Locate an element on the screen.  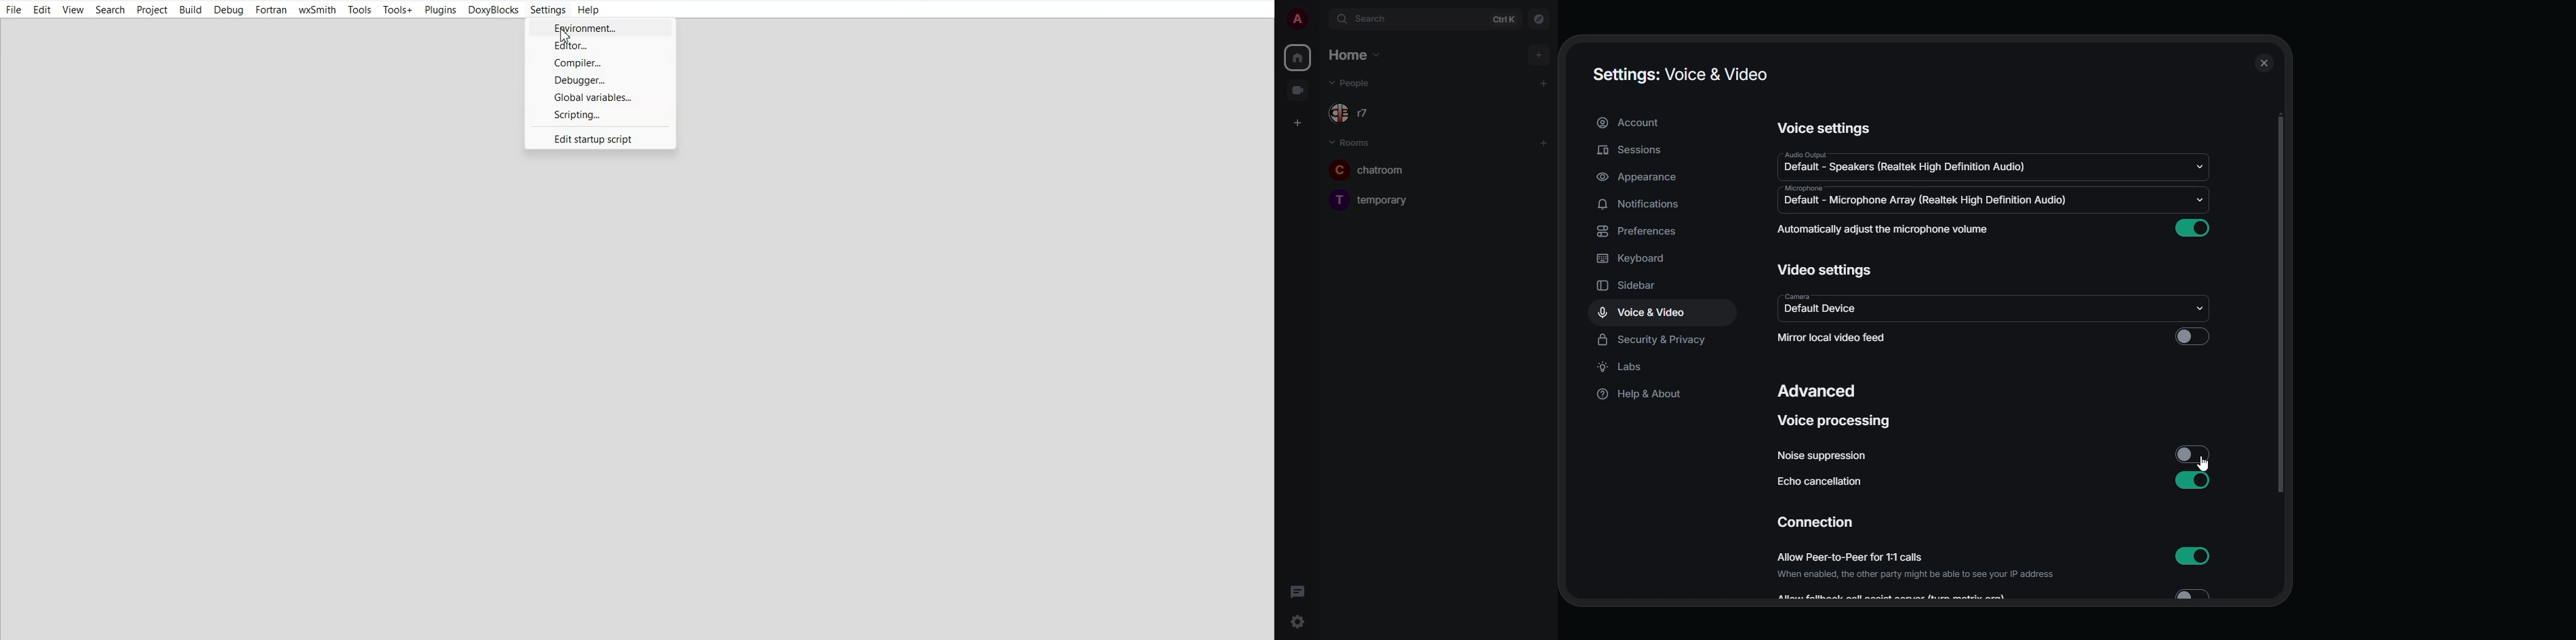
profile is located at coordinates (1297, 19).